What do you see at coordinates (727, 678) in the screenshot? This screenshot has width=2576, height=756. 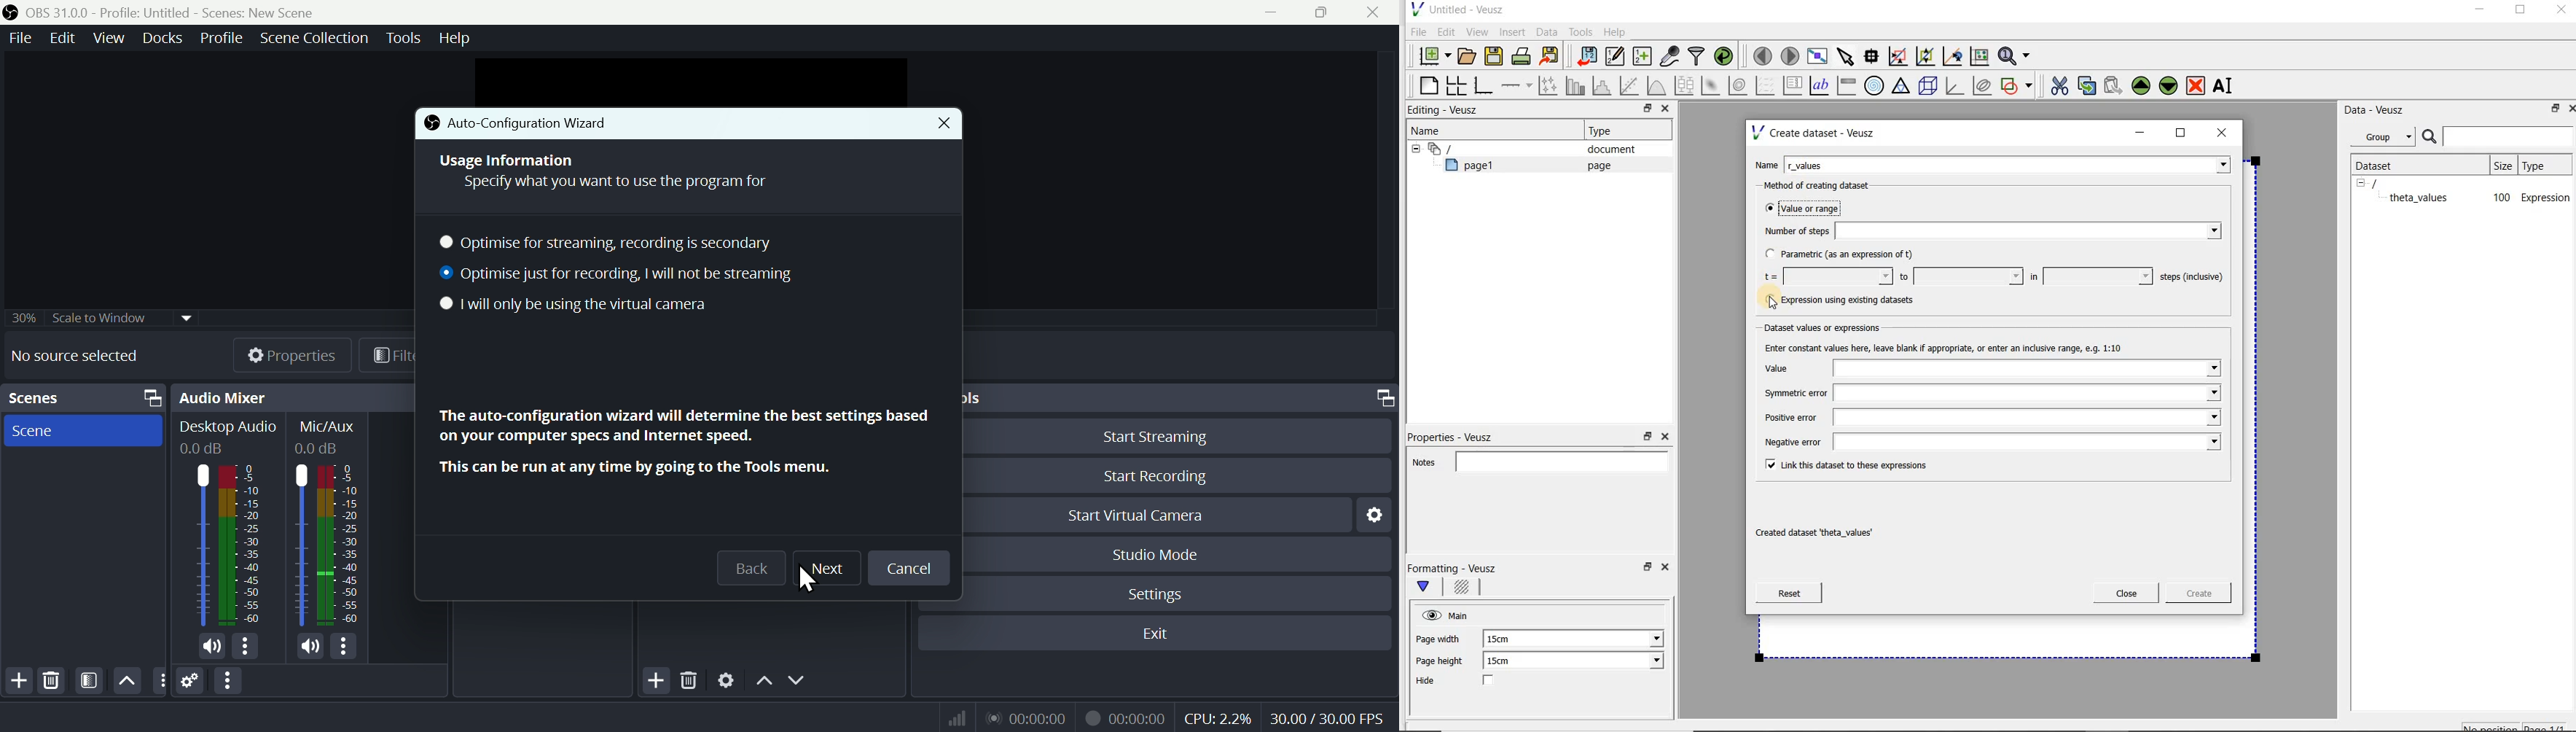 I see `Settings` at bounding box center [727, 678].